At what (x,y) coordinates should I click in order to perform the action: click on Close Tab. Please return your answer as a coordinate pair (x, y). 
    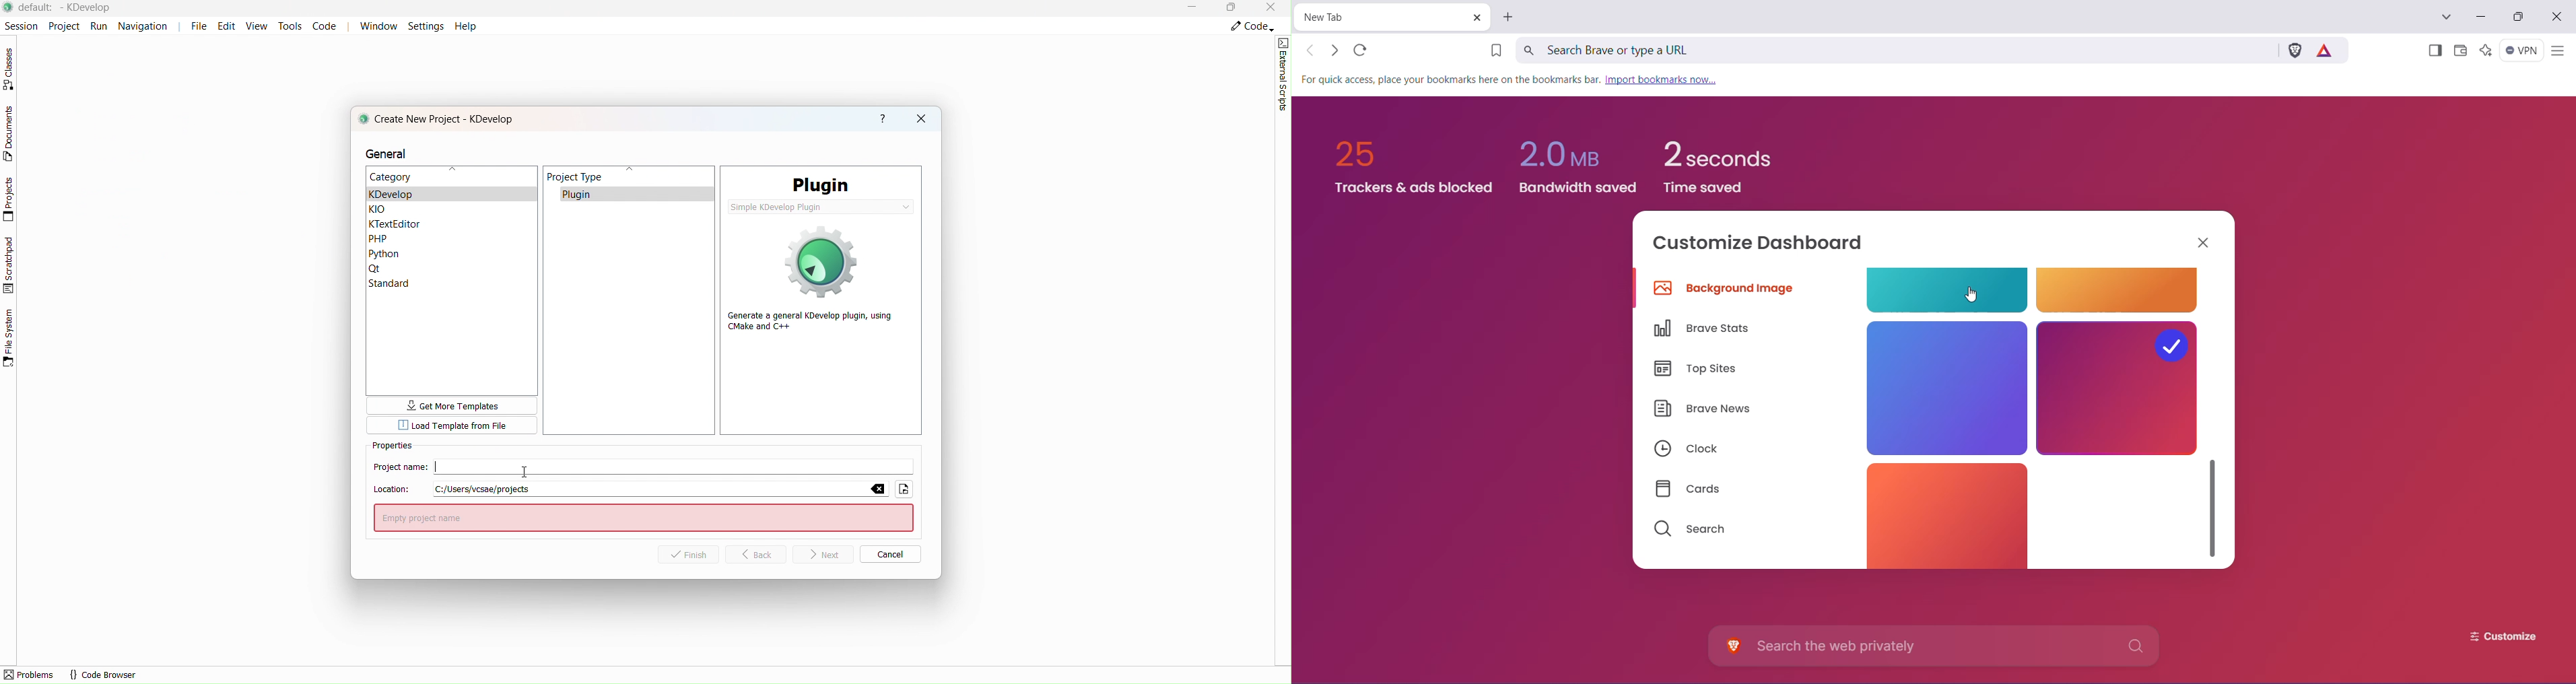
    Looking at the image, I should click on (1476, 17).